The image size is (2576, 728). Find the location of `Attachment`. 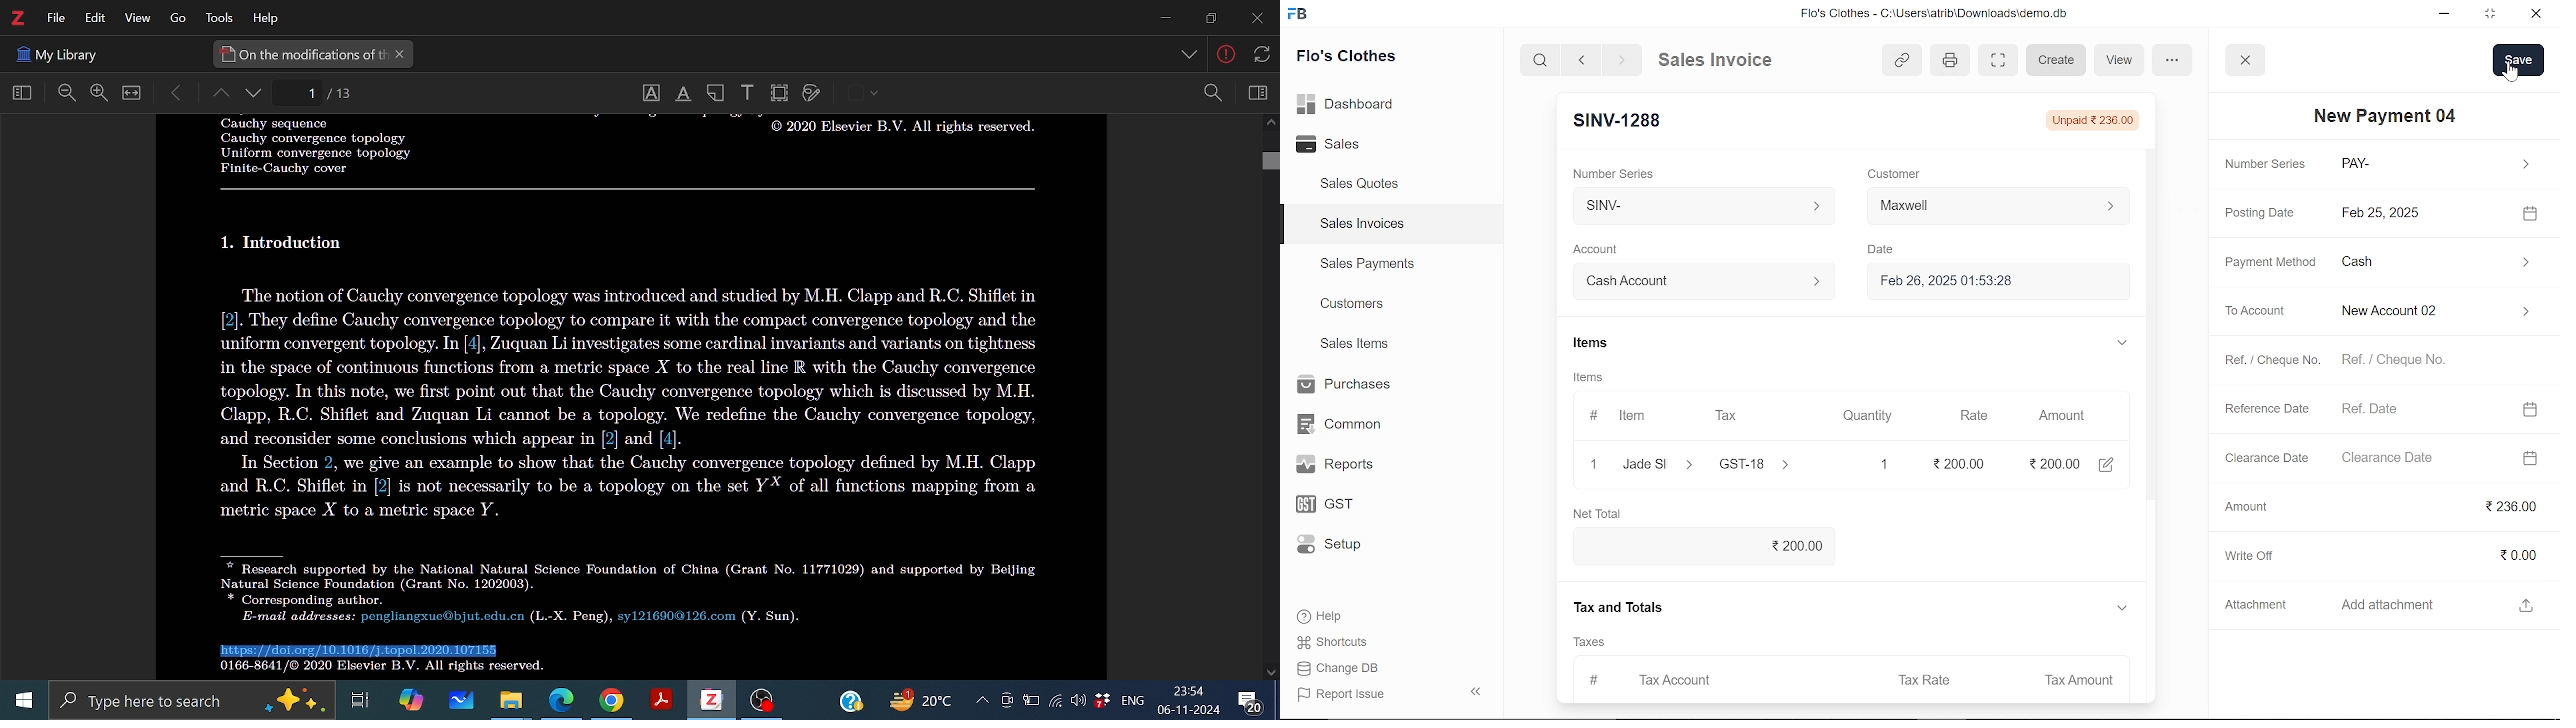

Attachment is located at coordinates (2256, 603).